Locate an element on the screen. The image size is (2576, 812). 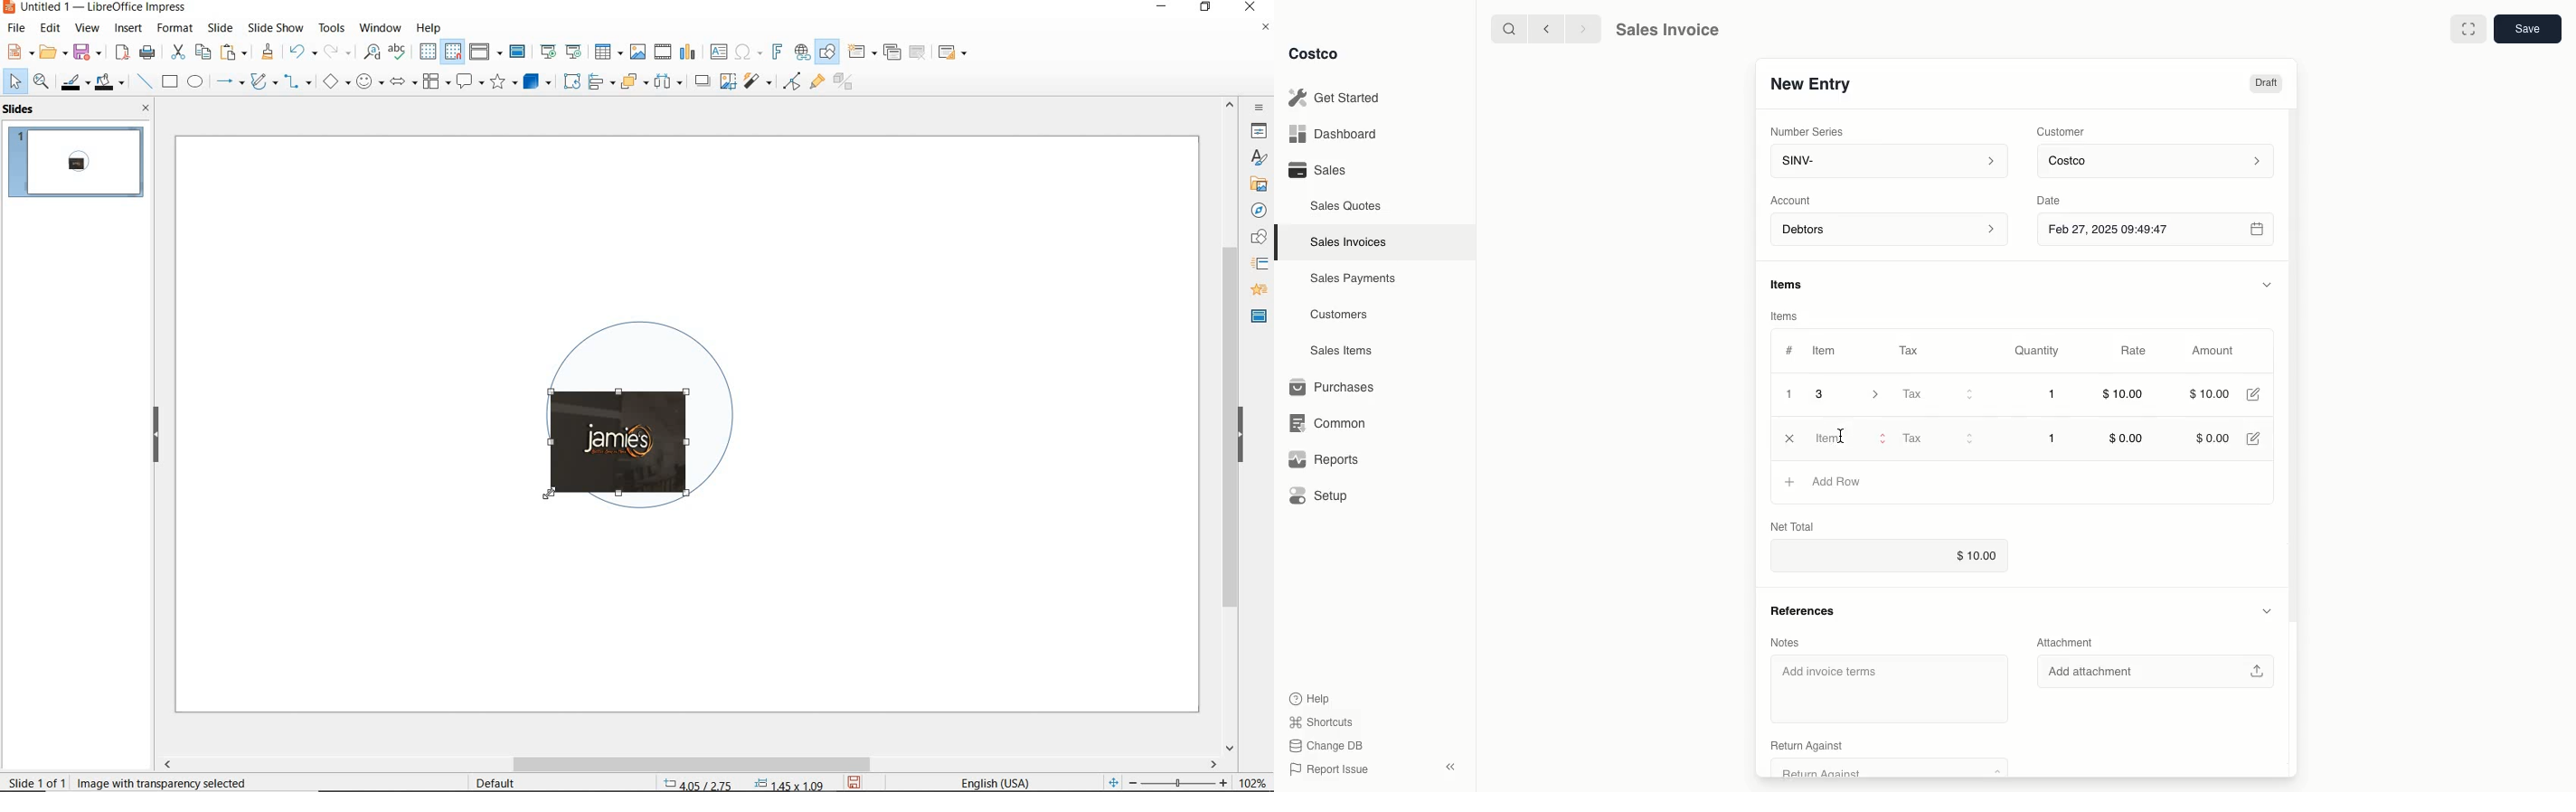
Edit is located at coordinates (2257, 438).